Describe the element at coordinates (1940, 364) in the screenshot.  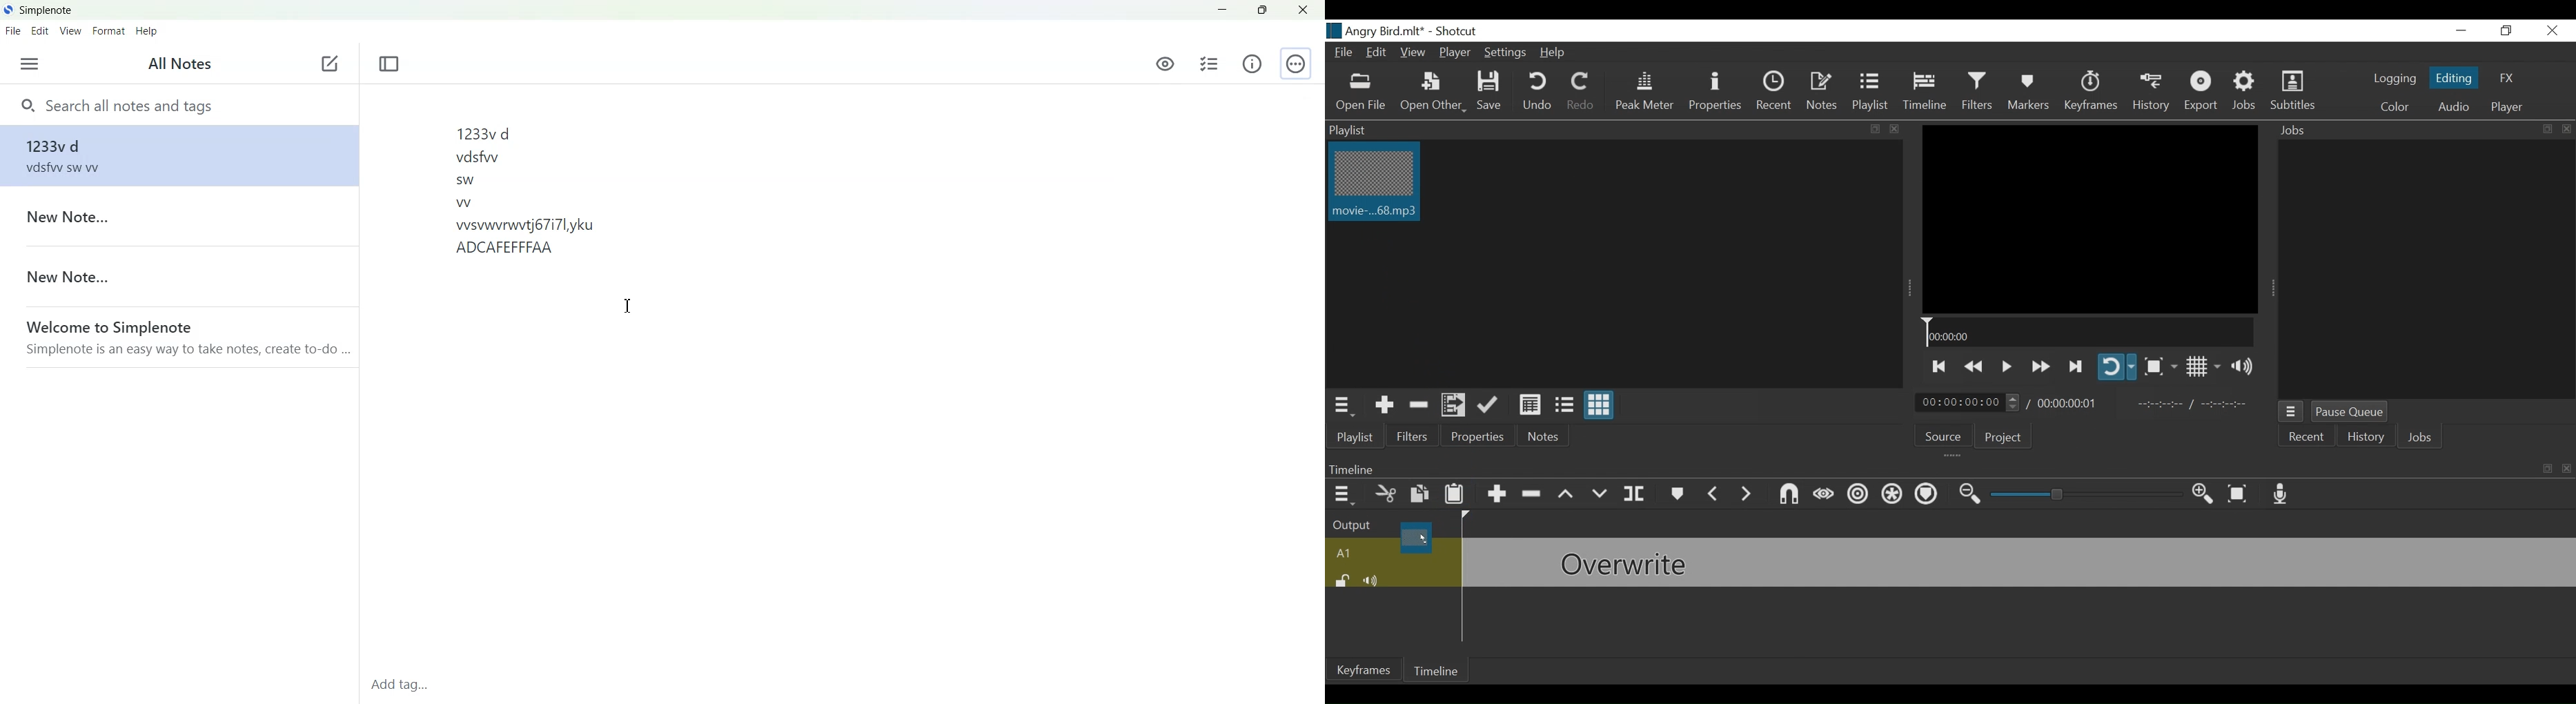
I see `Skip to the next to point` at that location.